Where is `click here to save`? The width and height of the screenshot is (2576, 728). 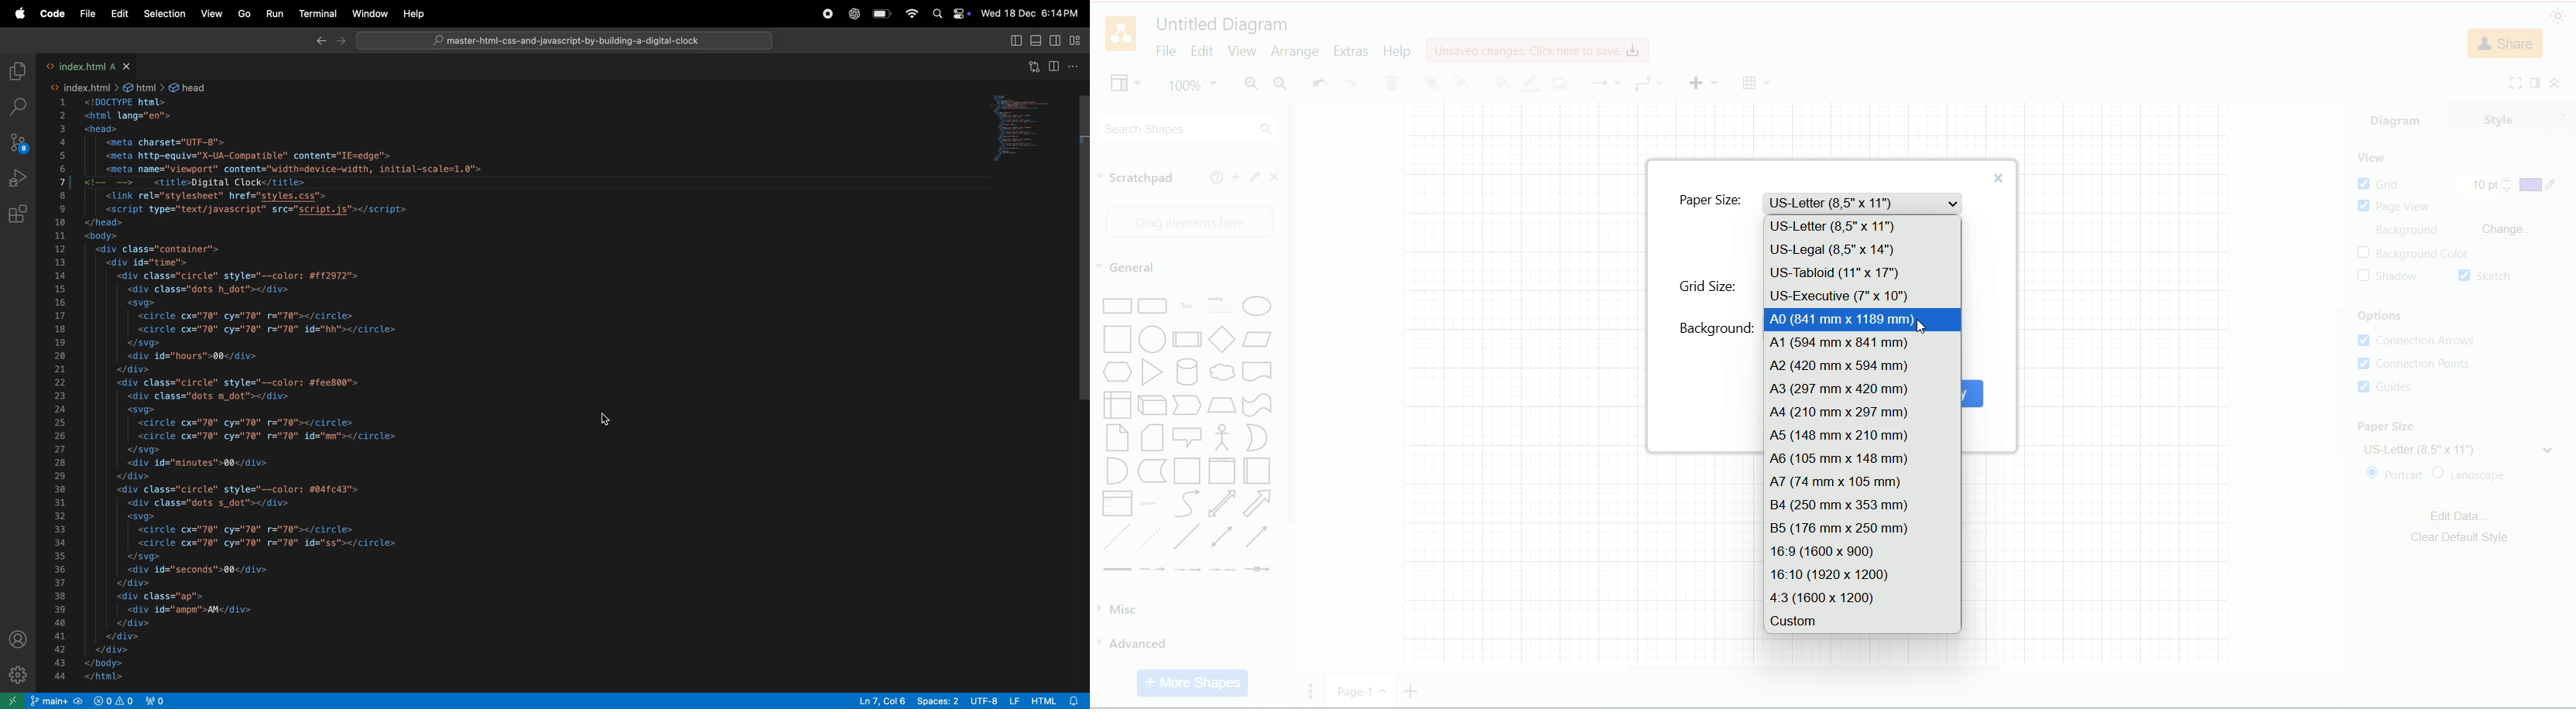
click here to save is located at coordinates (1540, 49).